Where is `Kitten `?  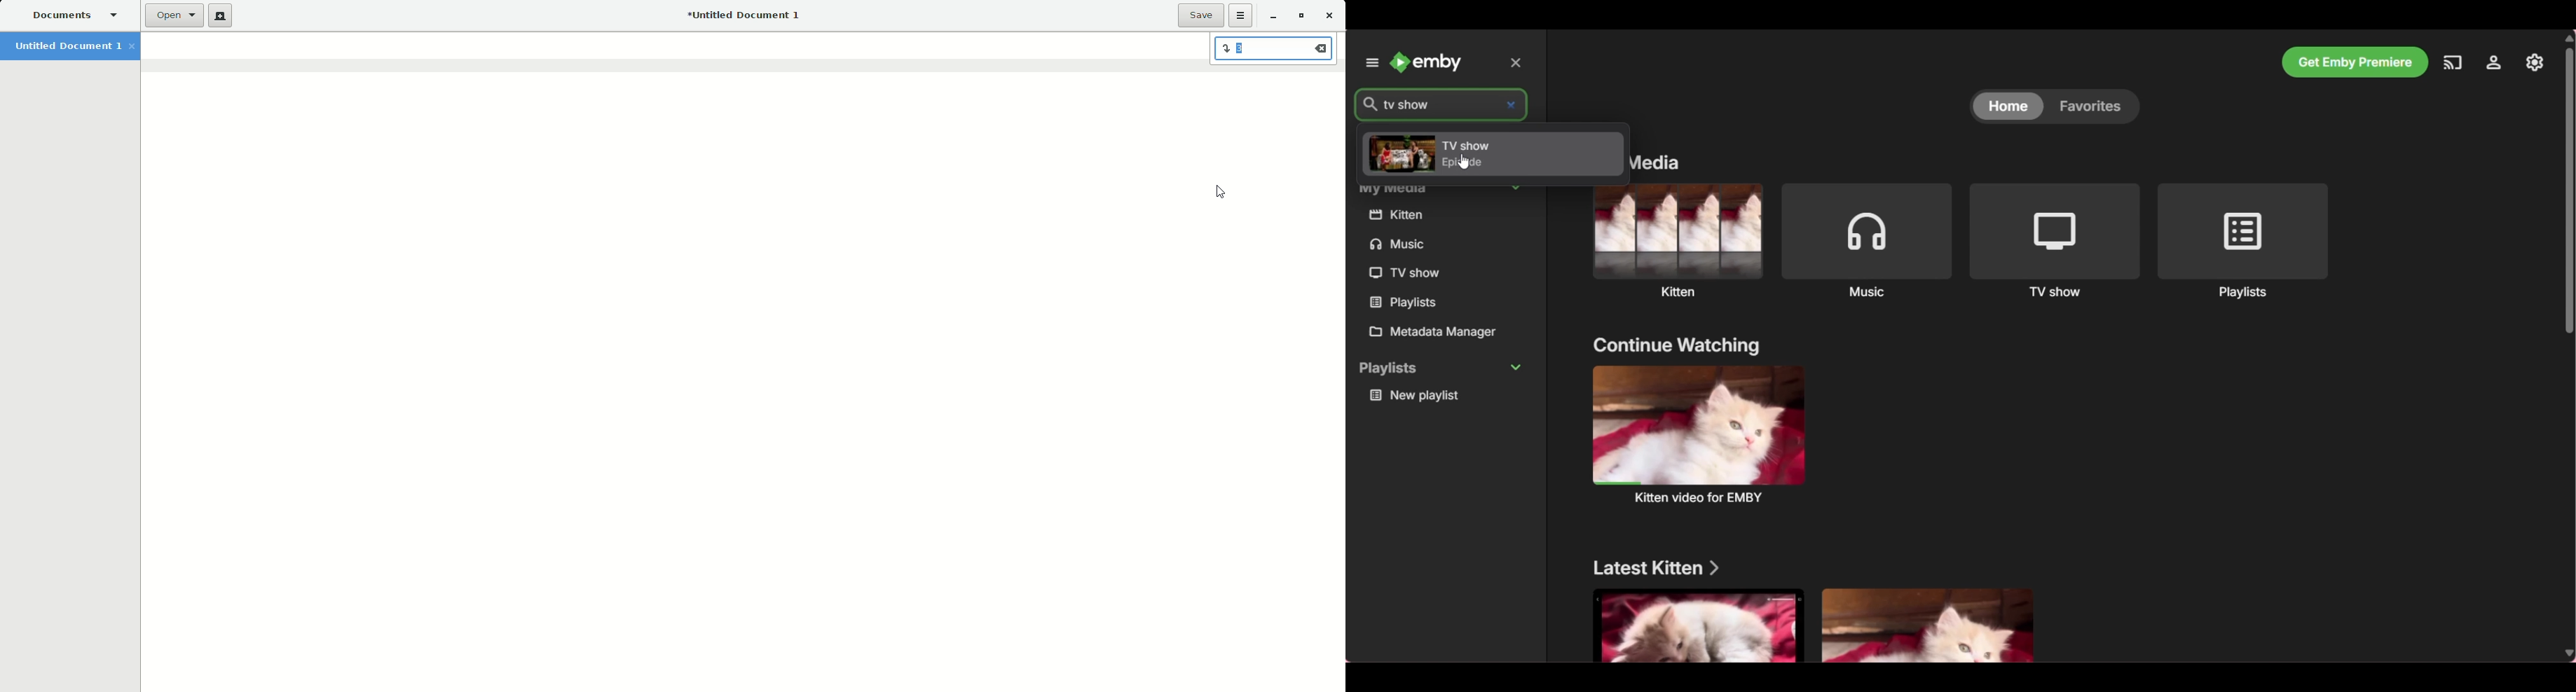 Kitten  is located at coordinates (1678, 239).